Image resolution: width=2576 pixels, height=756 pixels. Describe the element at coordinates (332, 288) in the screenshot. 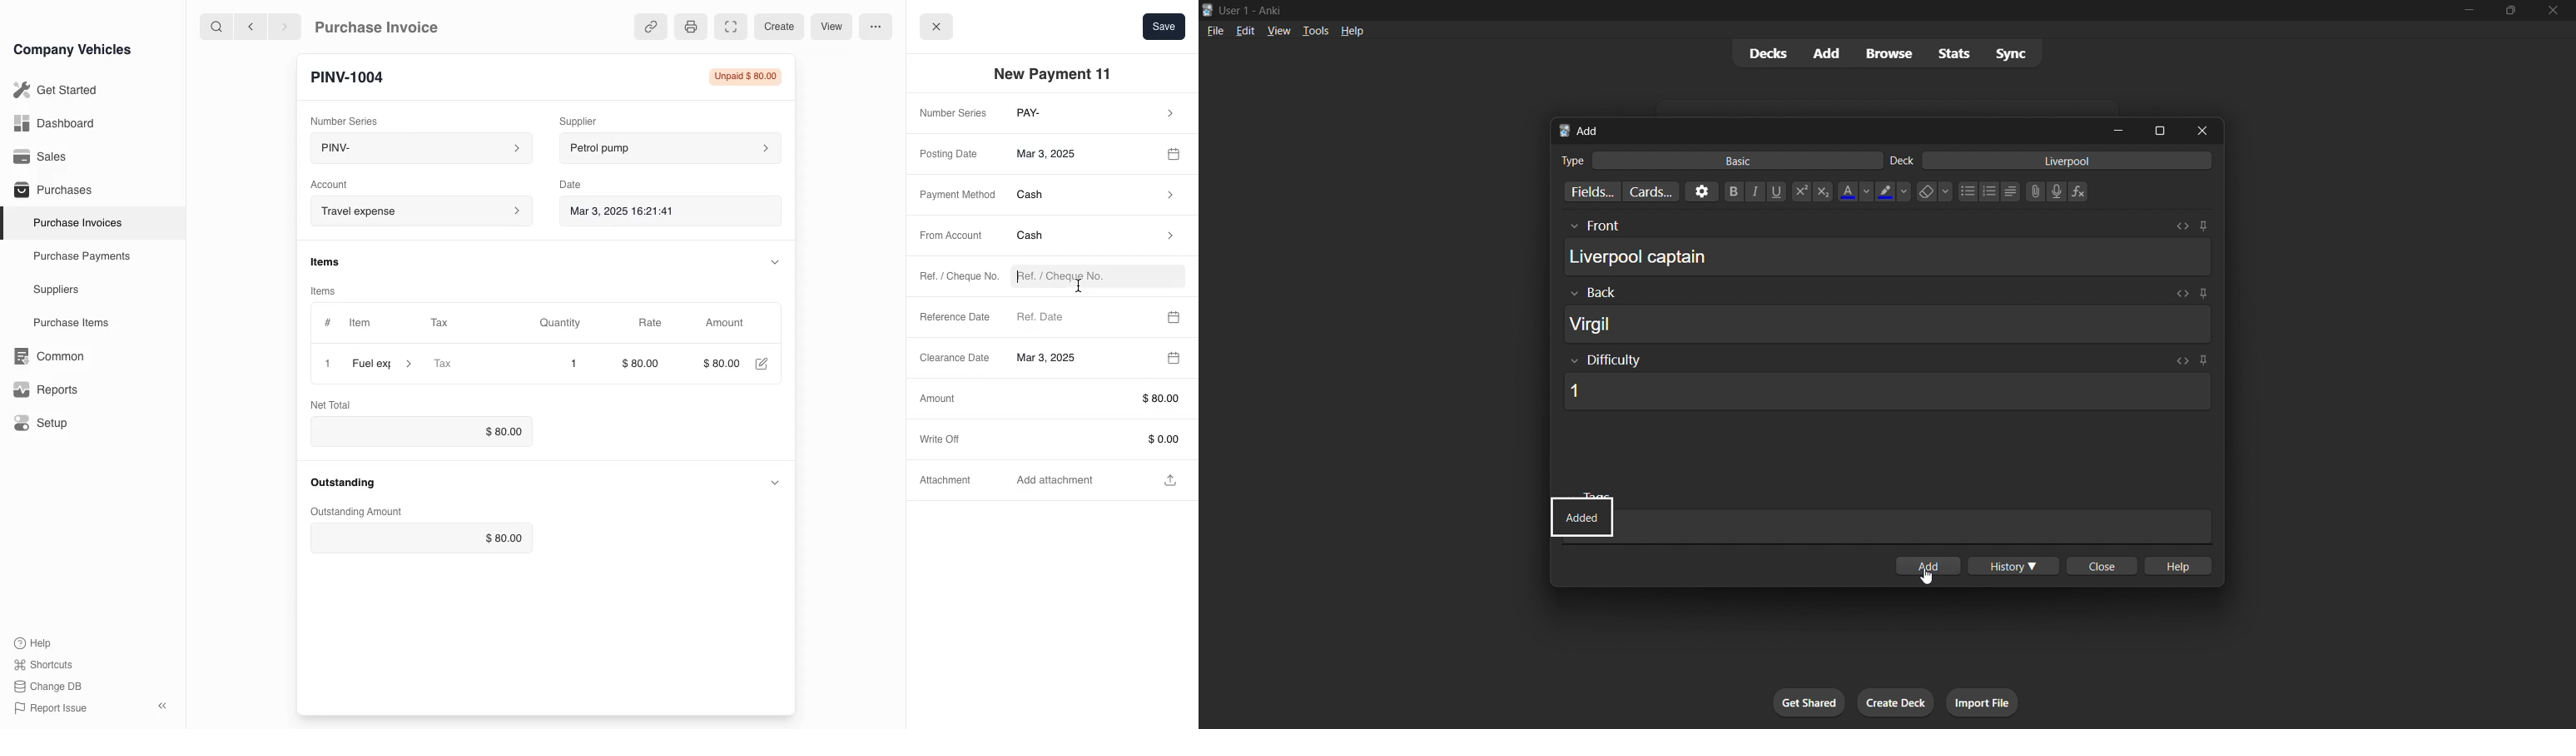

I see `items` at that location.